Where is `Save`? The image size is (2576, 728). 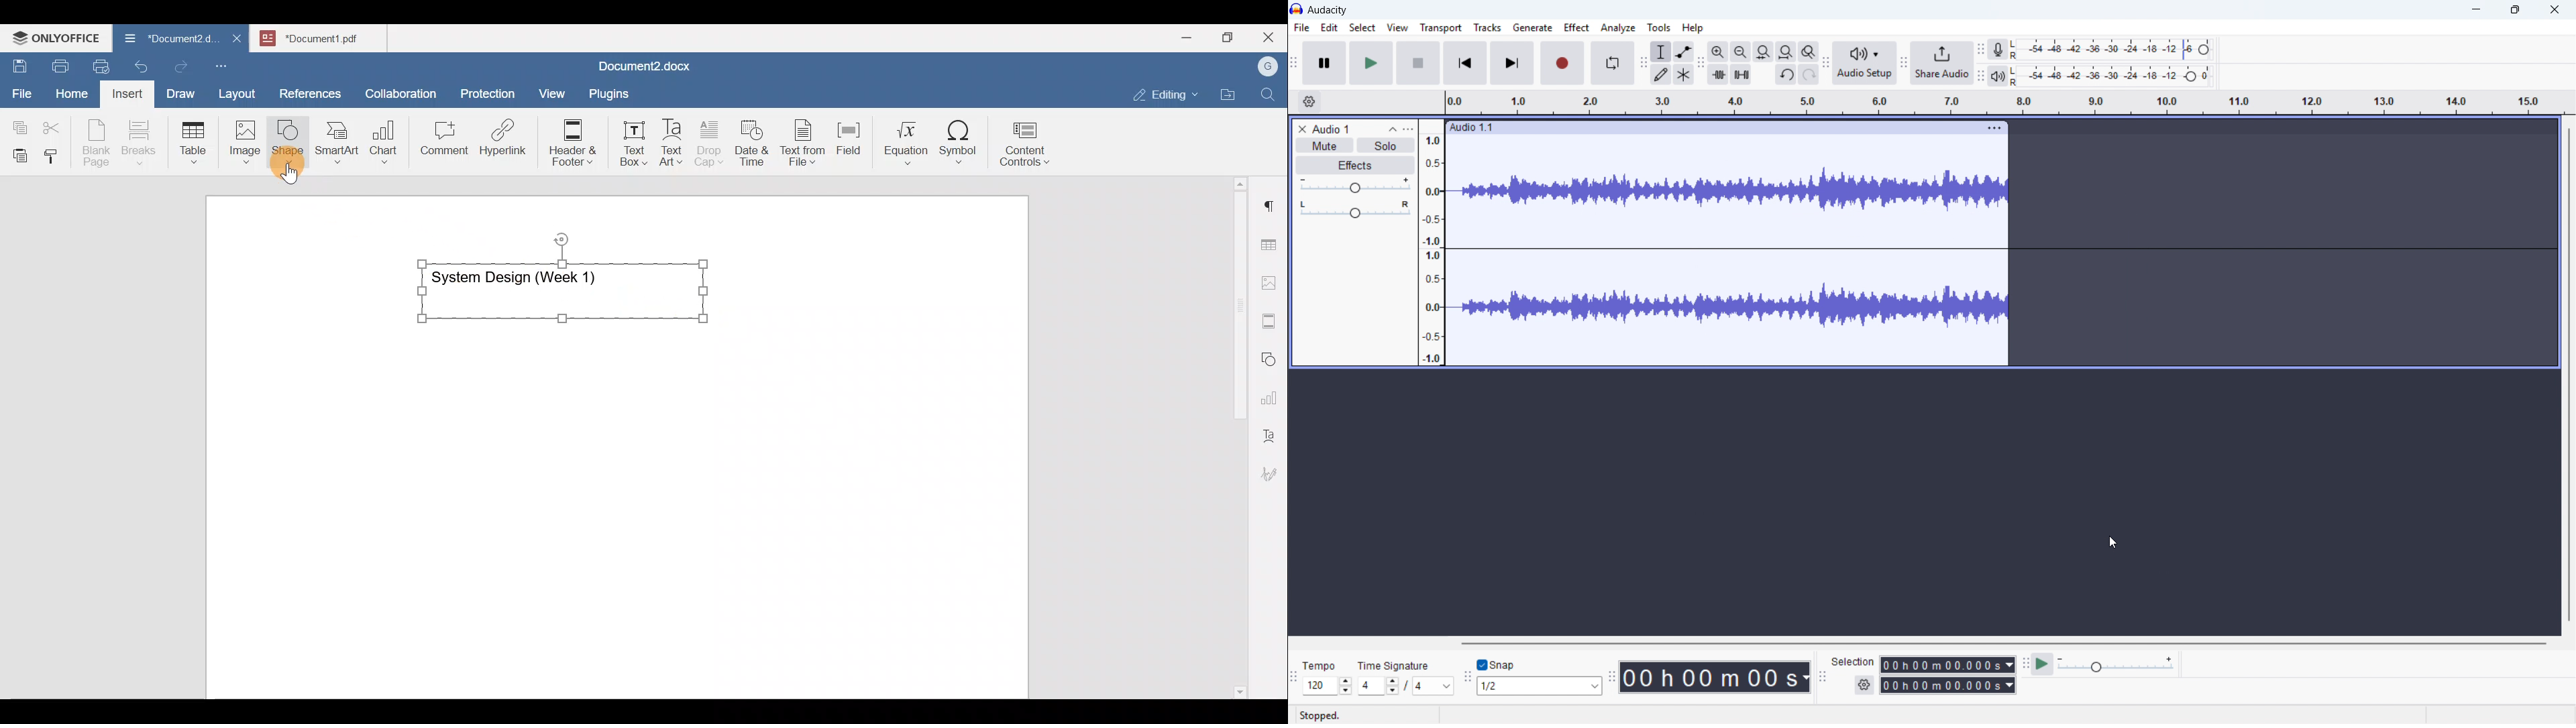 Save is located at coordinates (19, 63).